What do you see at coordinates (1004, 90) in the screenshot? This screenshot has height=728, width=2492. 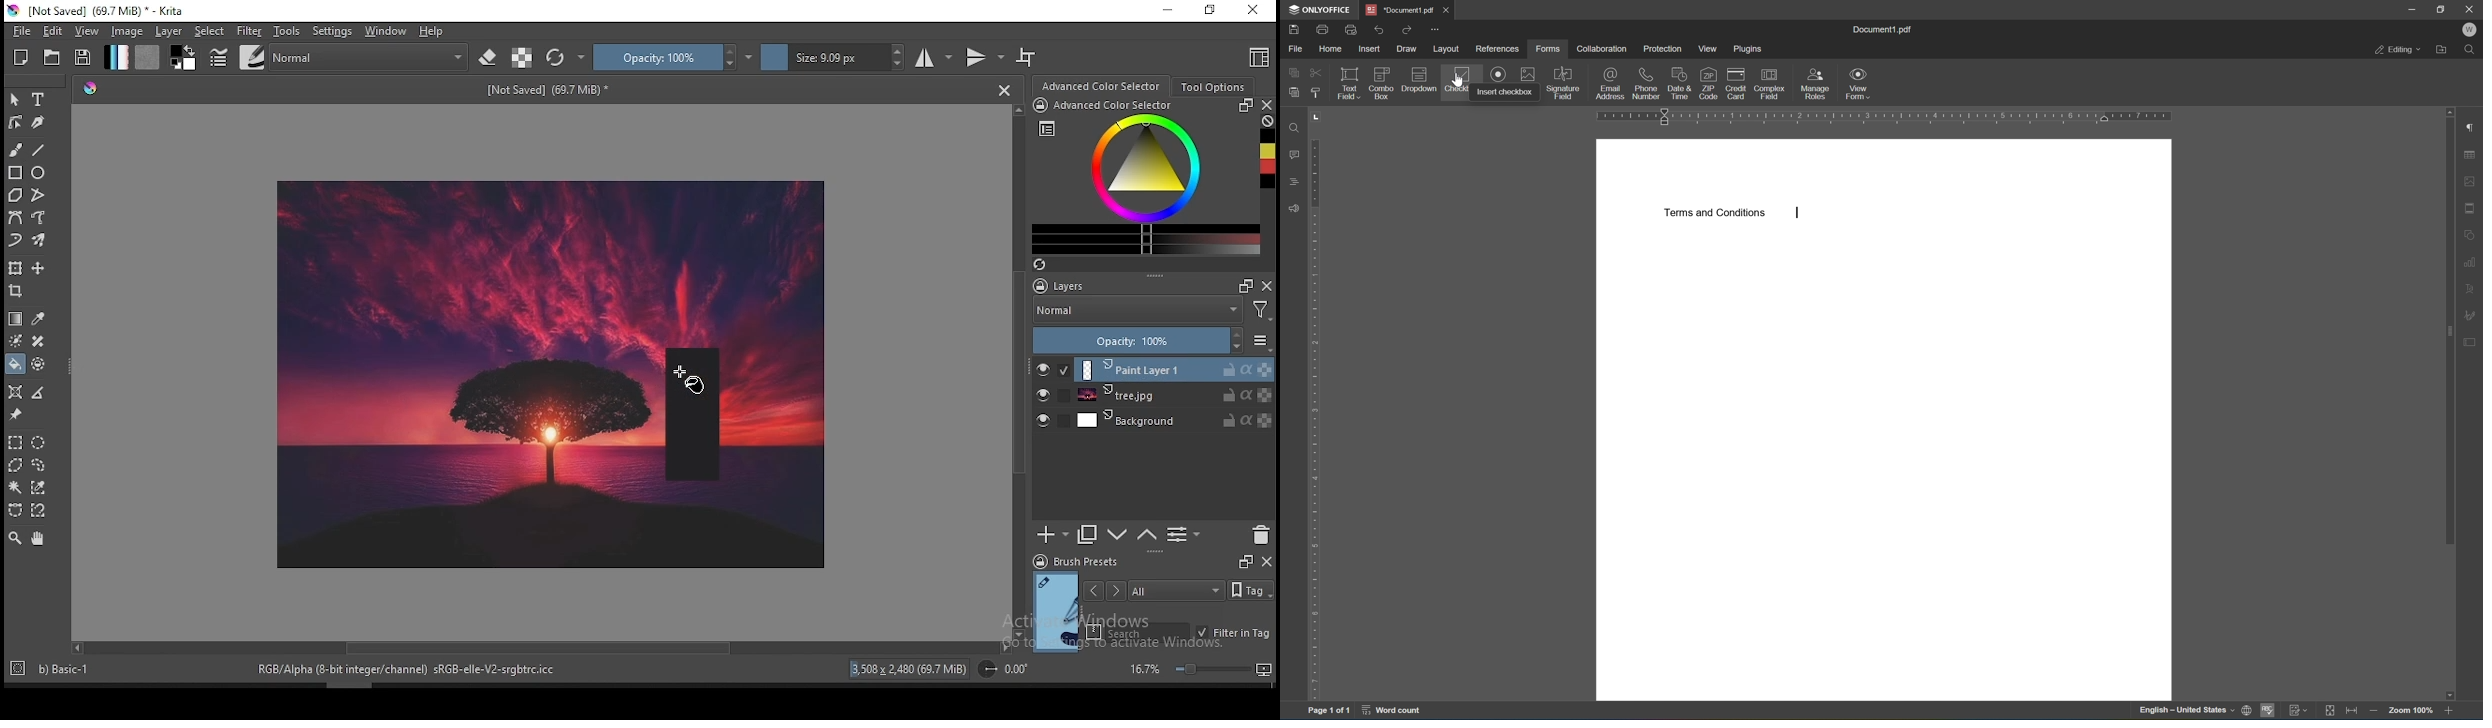 I see `Close` at bounding box center [1004, 90].